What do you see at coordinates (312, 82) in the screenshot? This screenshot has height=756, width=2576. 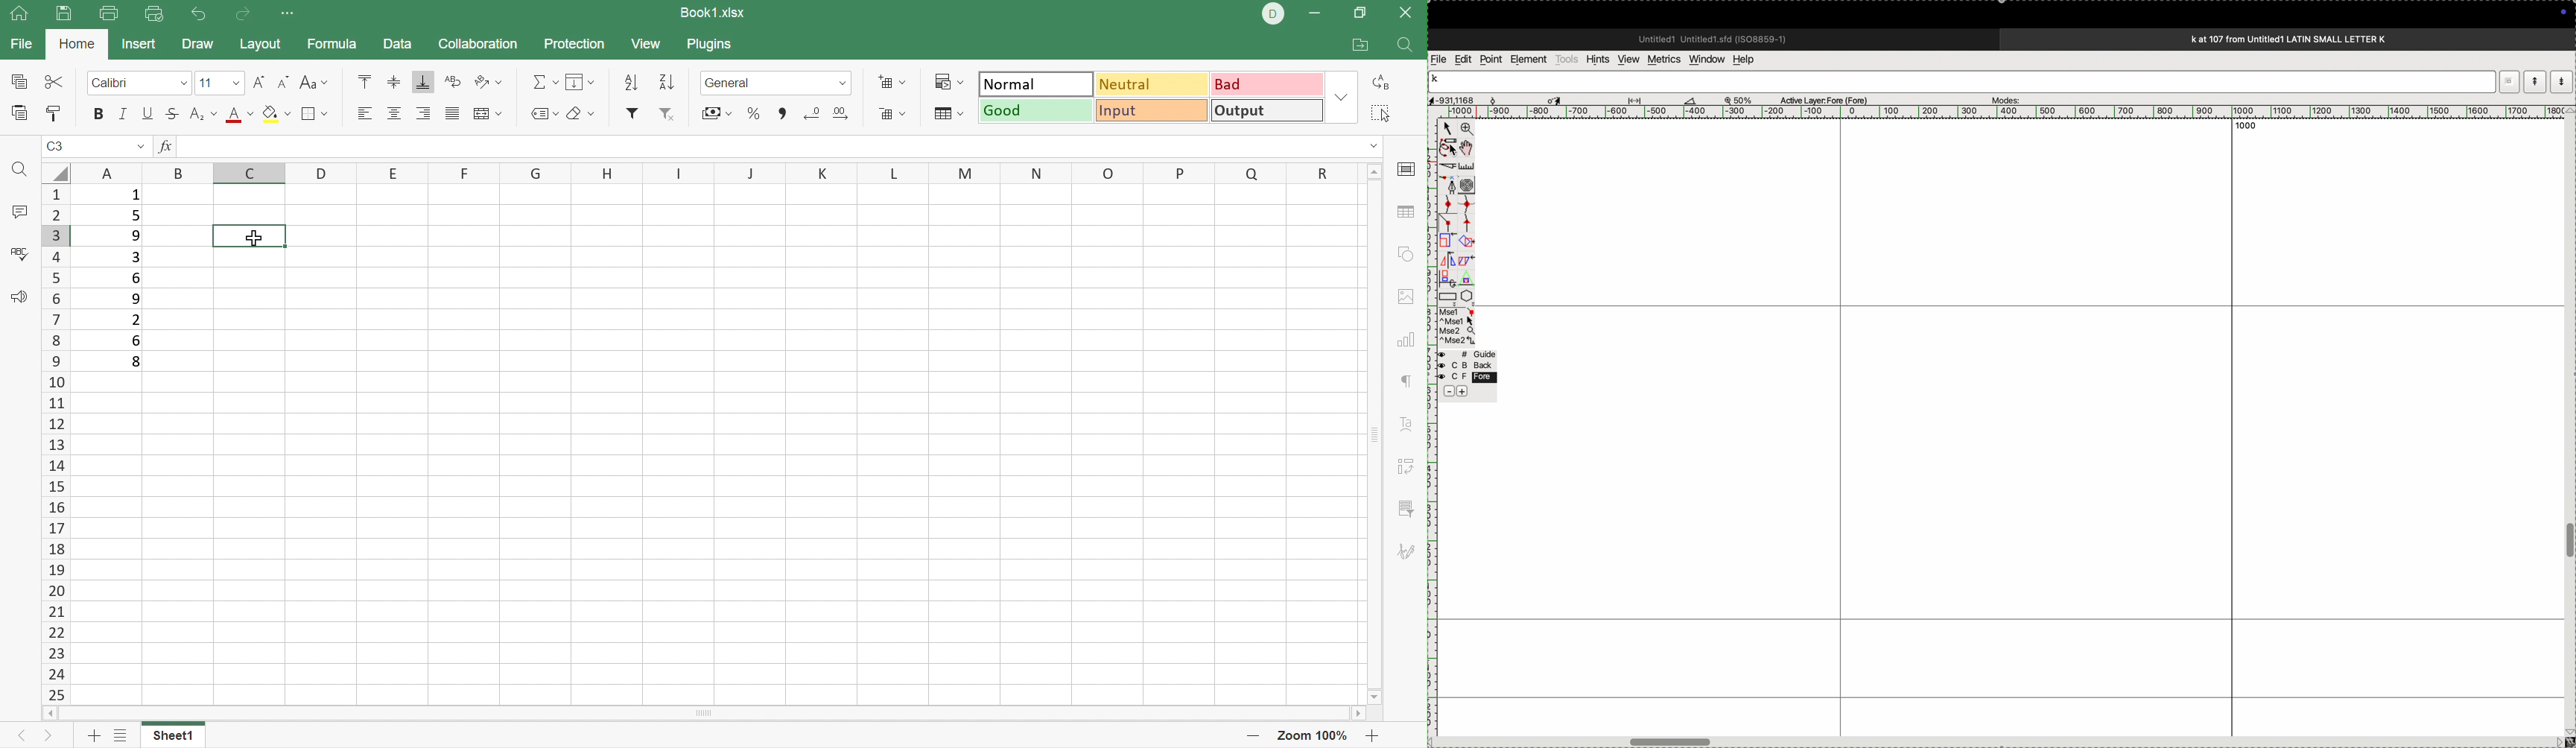 I see `Change case` at bounding box center [312, 82].